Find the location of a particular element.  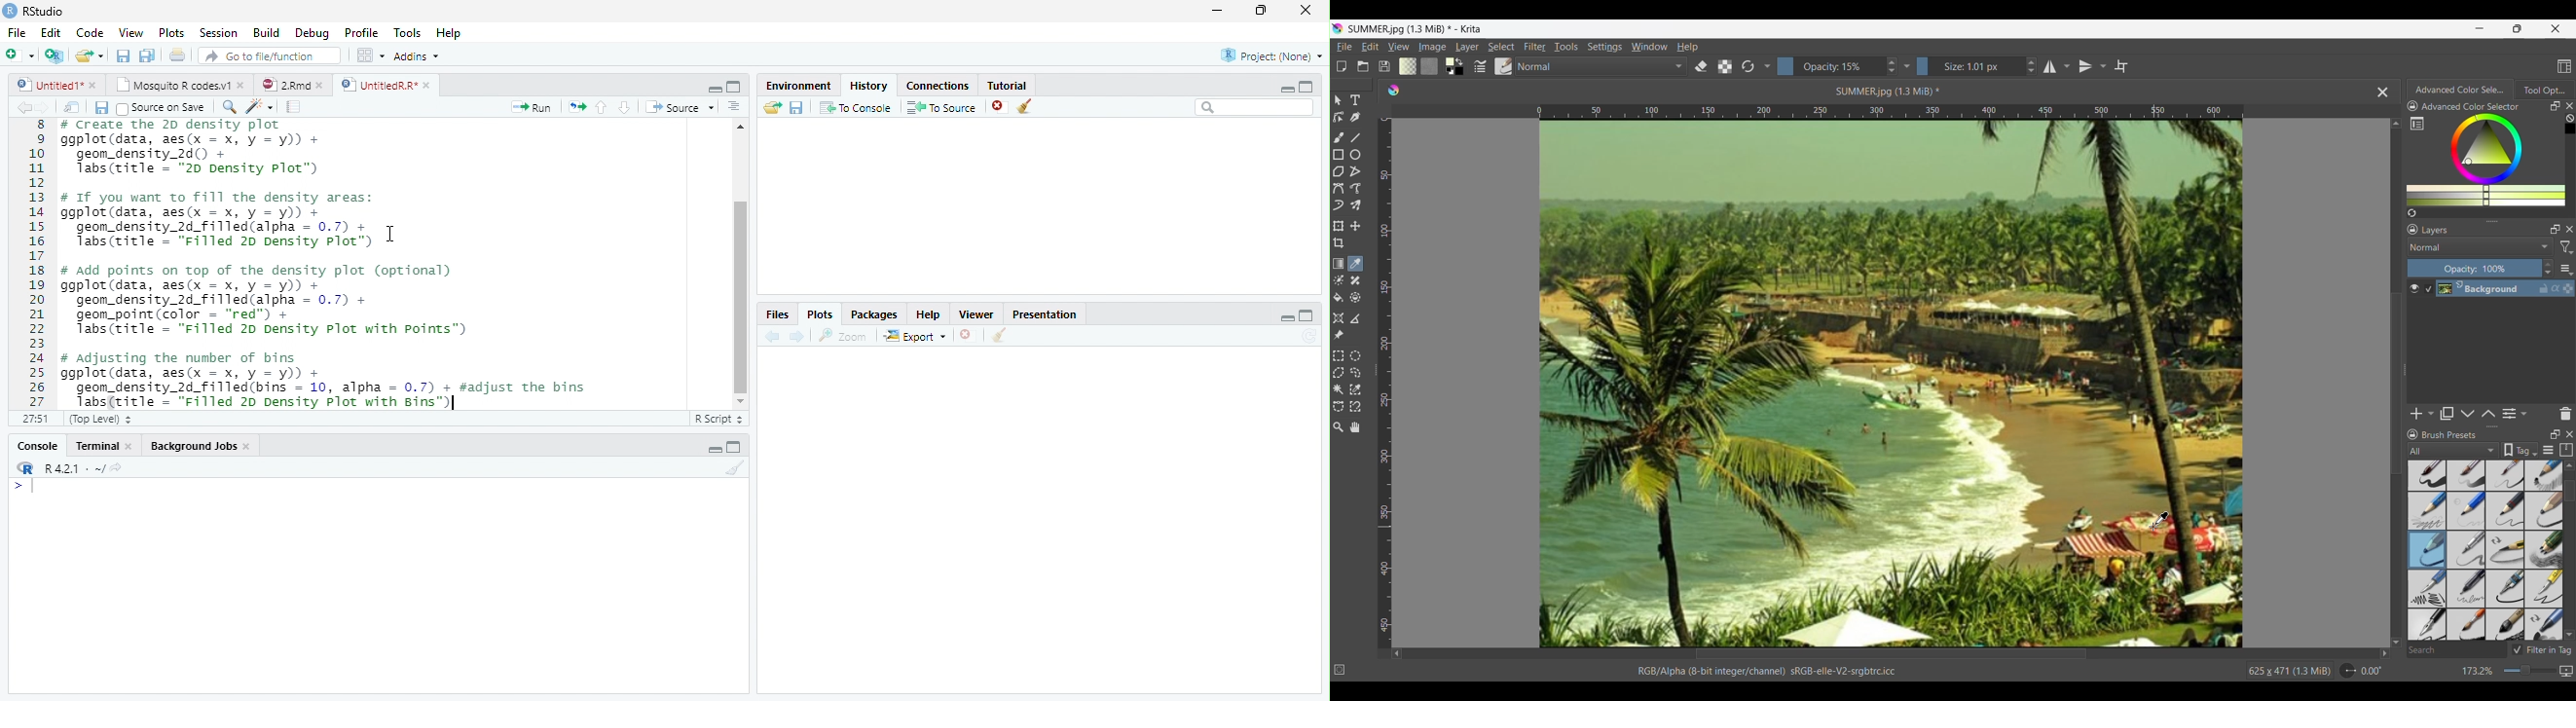

R421 - ~/ is located at coordinates (68, 468).